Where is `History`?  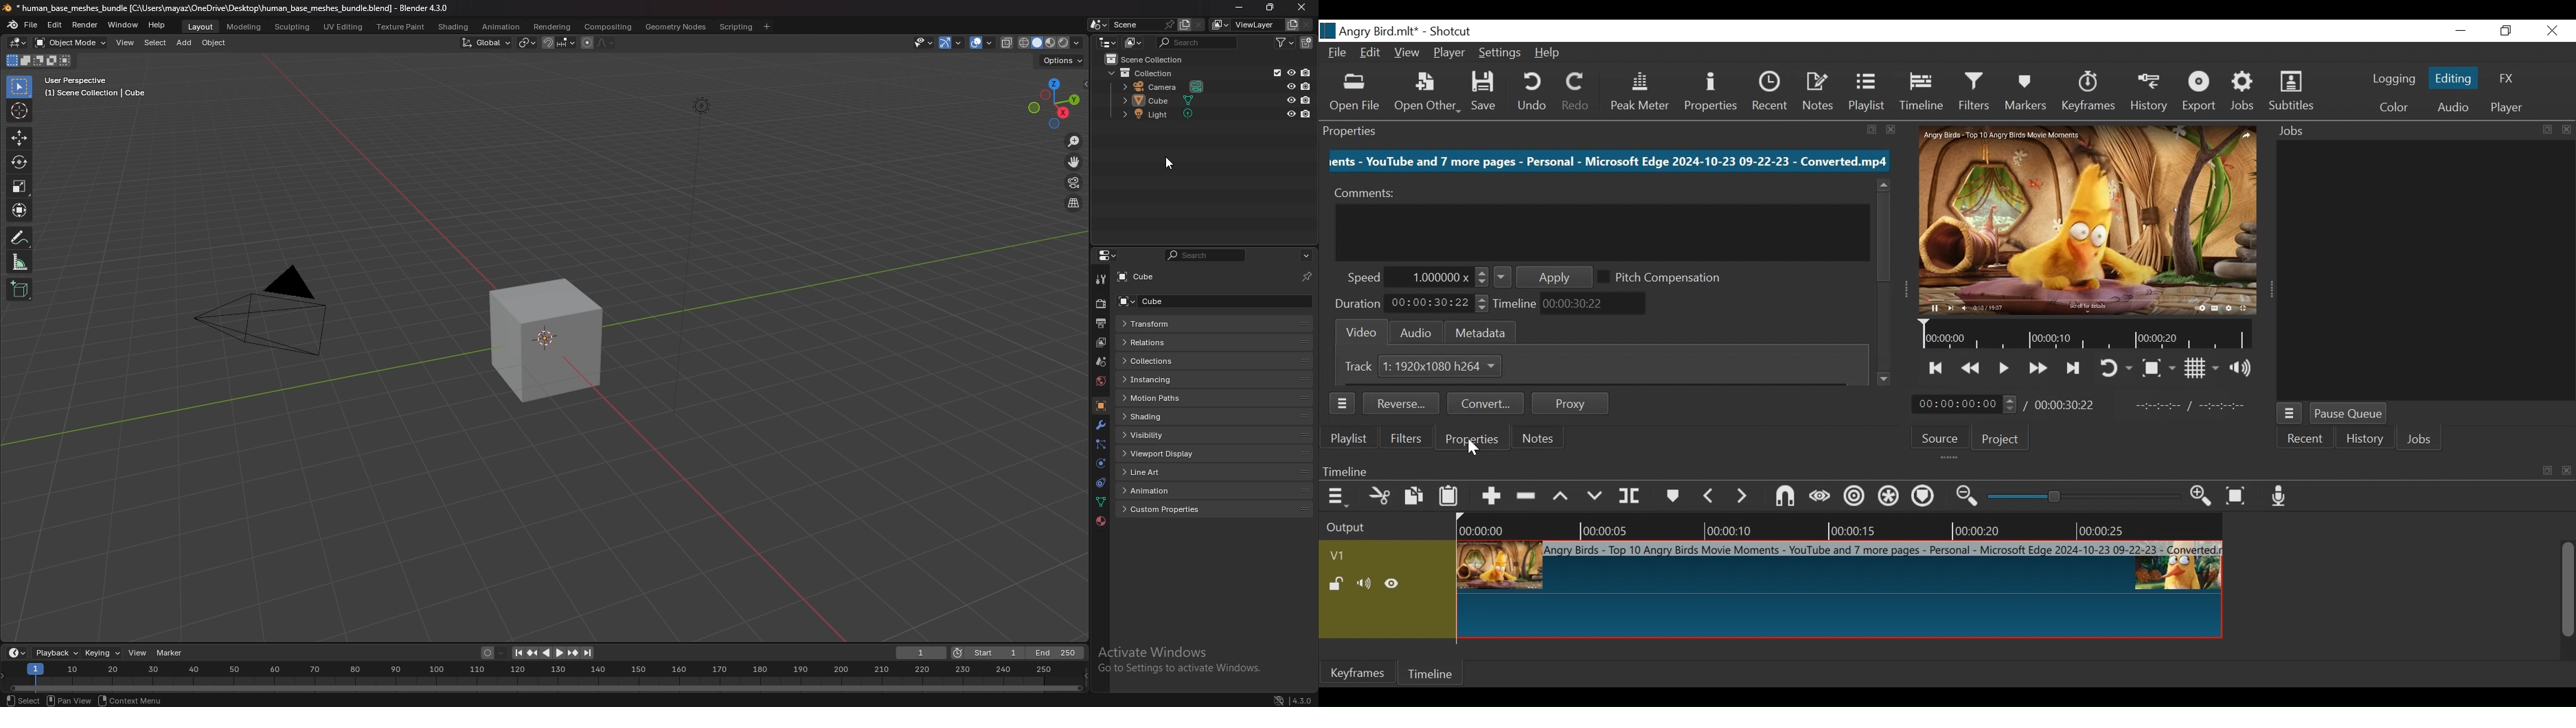 History is located at coordinates (2149, 94).